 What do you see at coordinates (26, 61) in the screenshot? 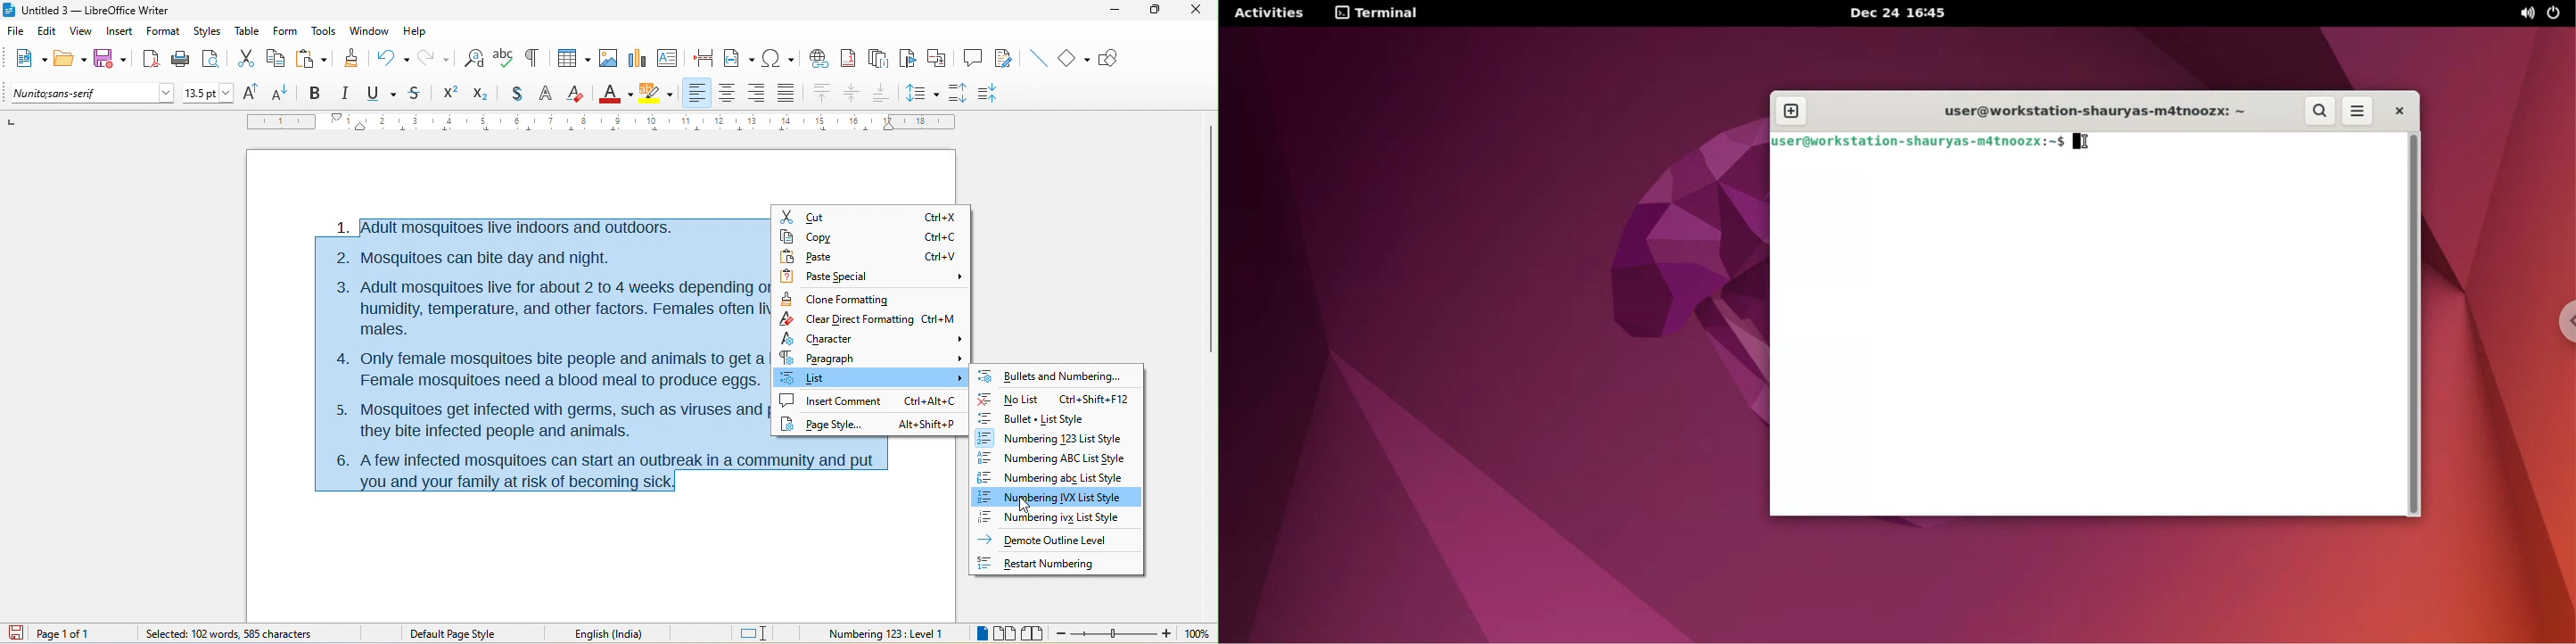
I see `new` at bounding box center [26, 61].